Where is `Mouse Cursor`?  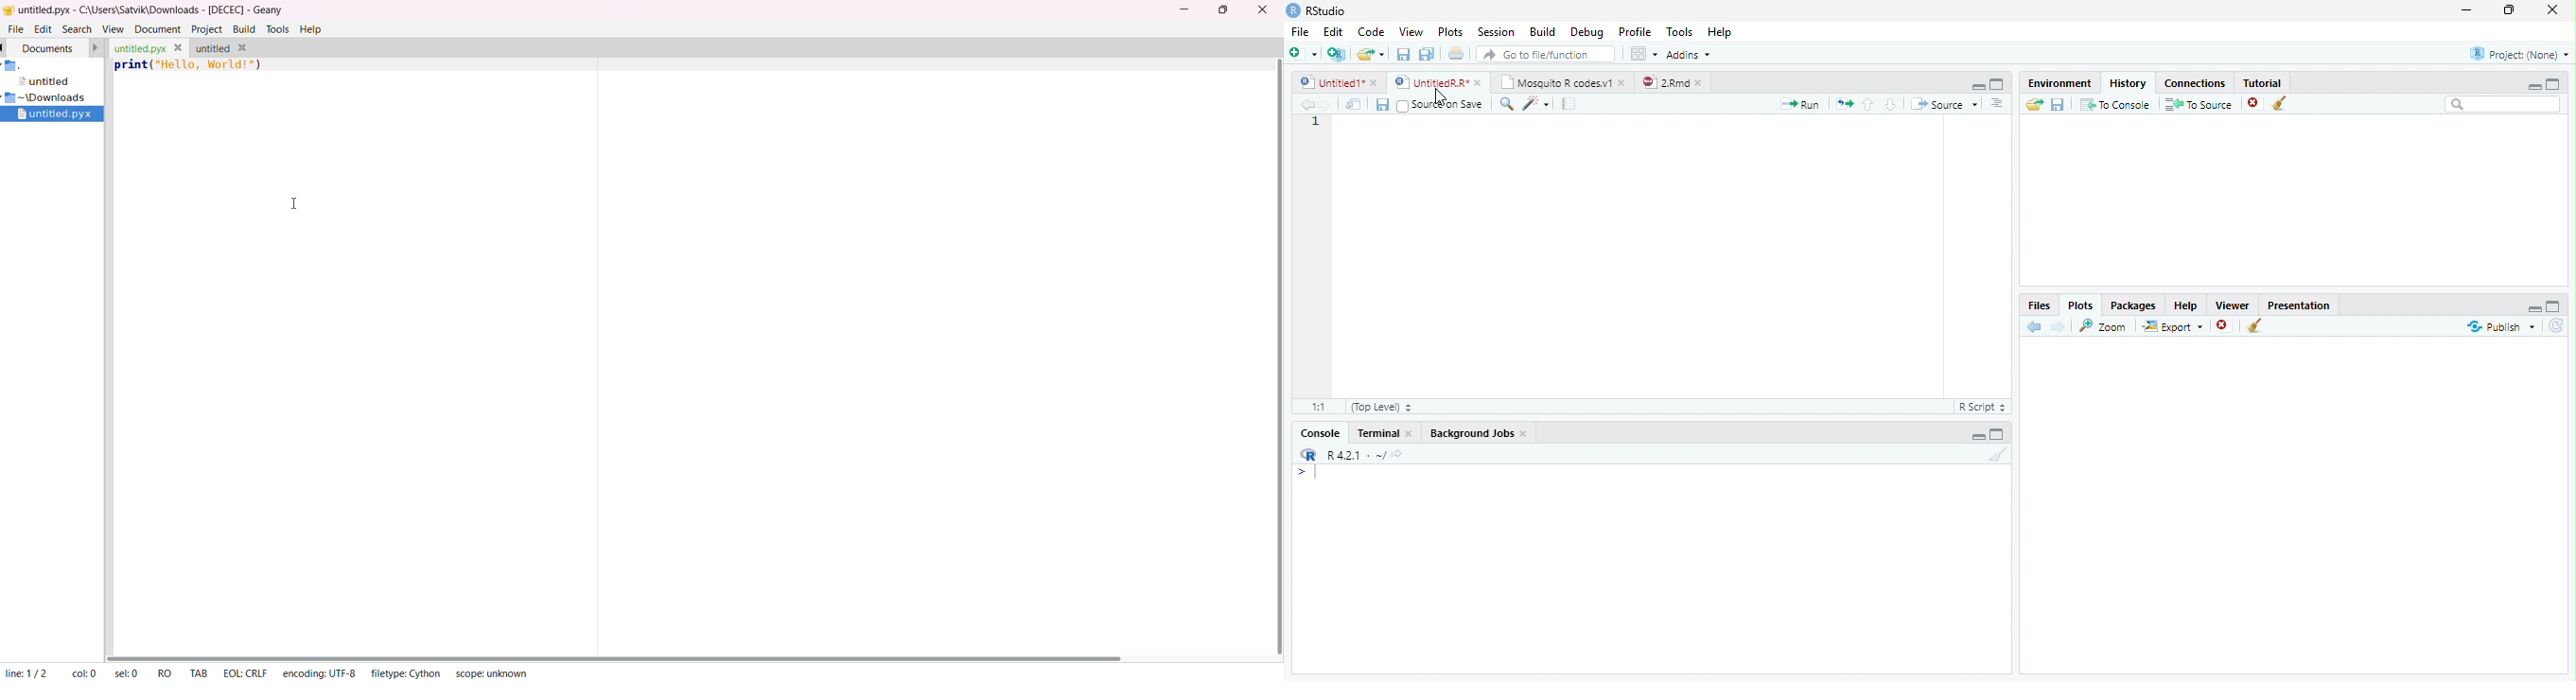
Mouse Cursor is located at coordinates (1439, 98).